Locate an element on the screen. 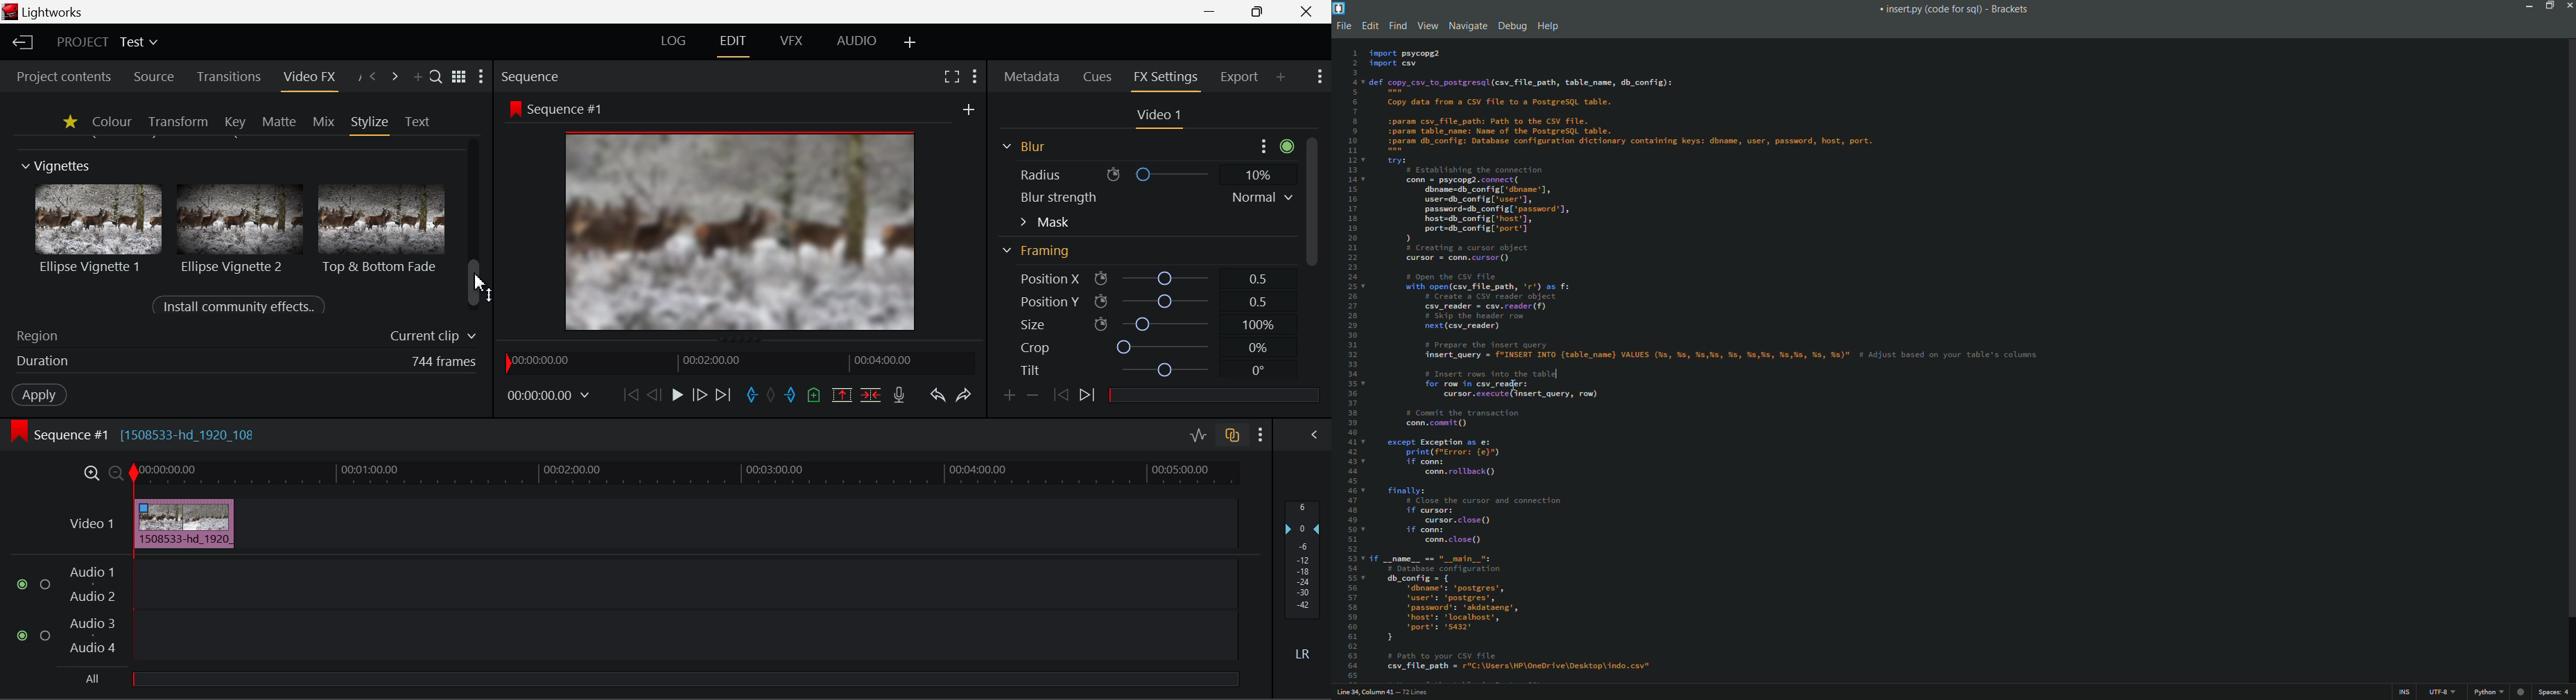 The width and height of the screenshot is (2576, 700). cursor is located at coordinates (481, 282).